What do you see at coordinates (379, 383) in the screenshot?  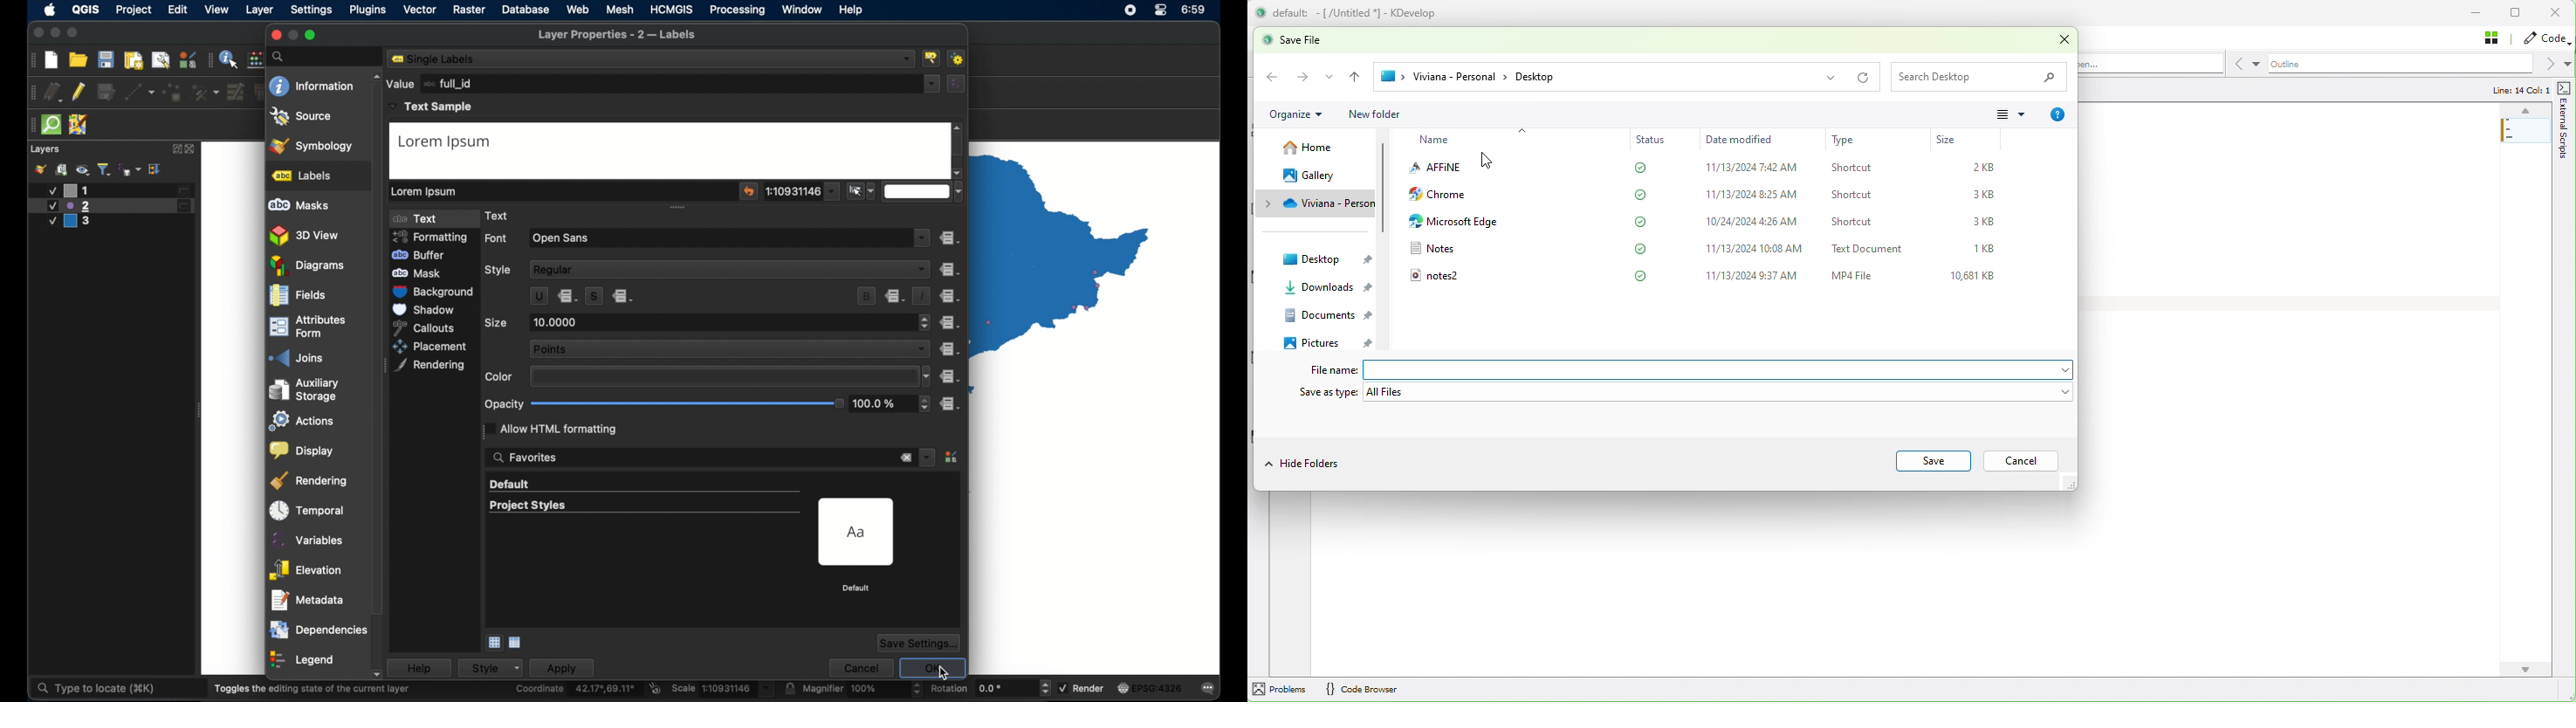 I see `scroll box` at bounding box center [379, 383].